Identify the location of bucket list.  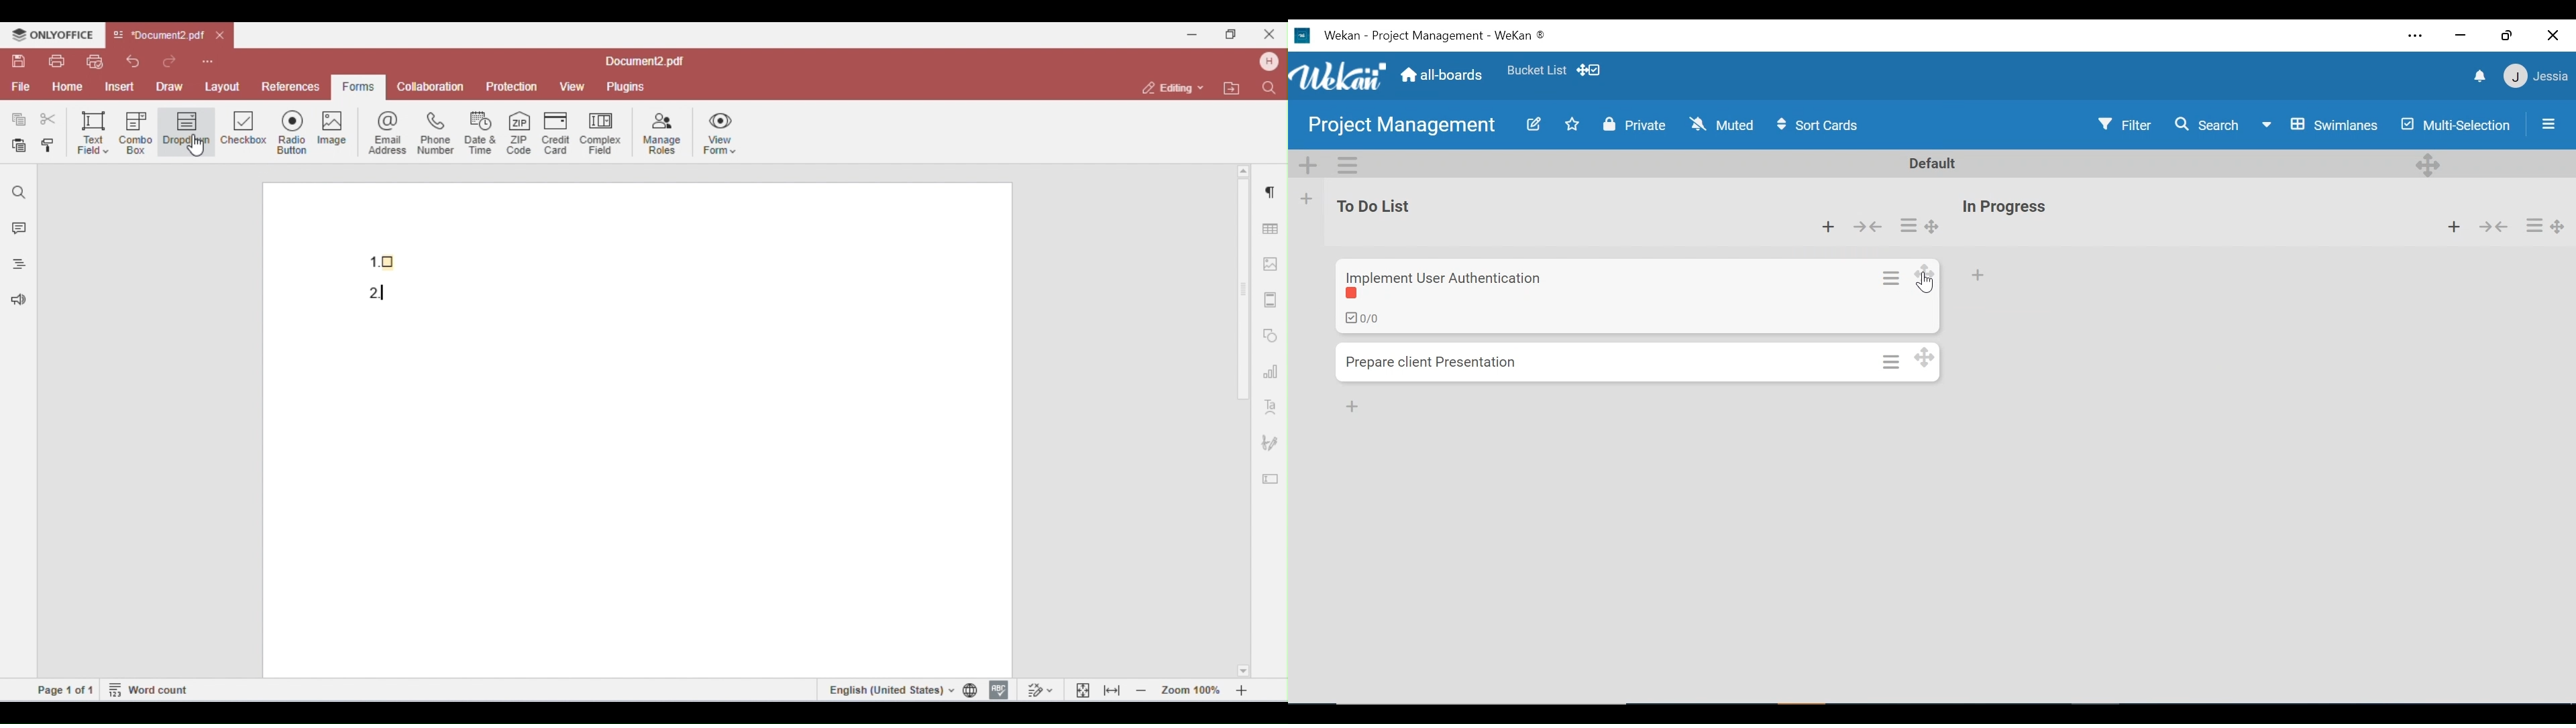
(1536, 70).